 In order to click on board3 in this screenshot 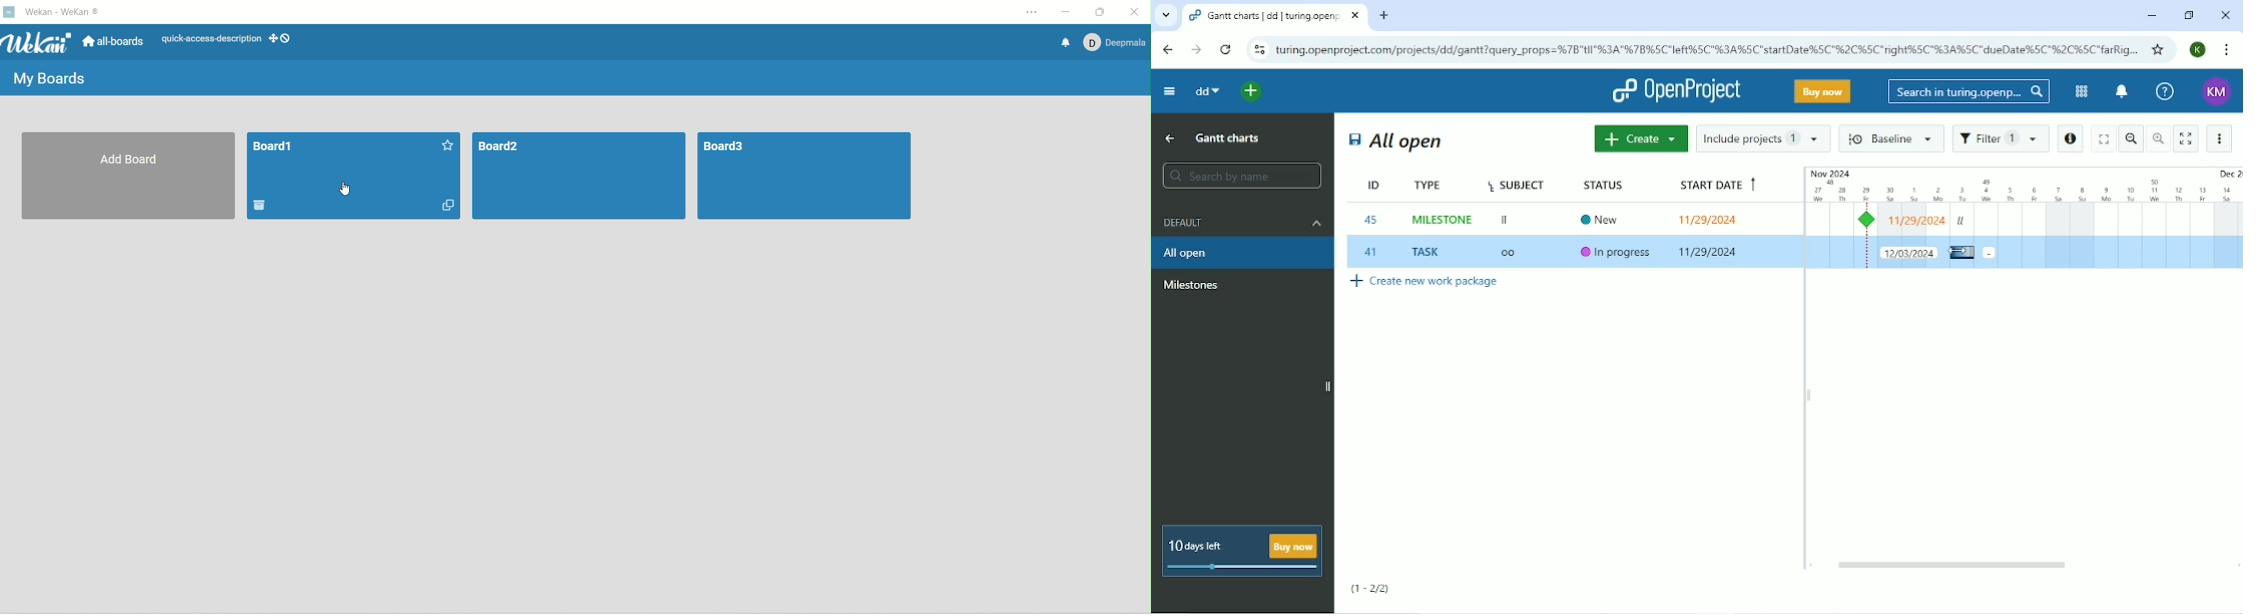, I will do `click(806, 177)`.